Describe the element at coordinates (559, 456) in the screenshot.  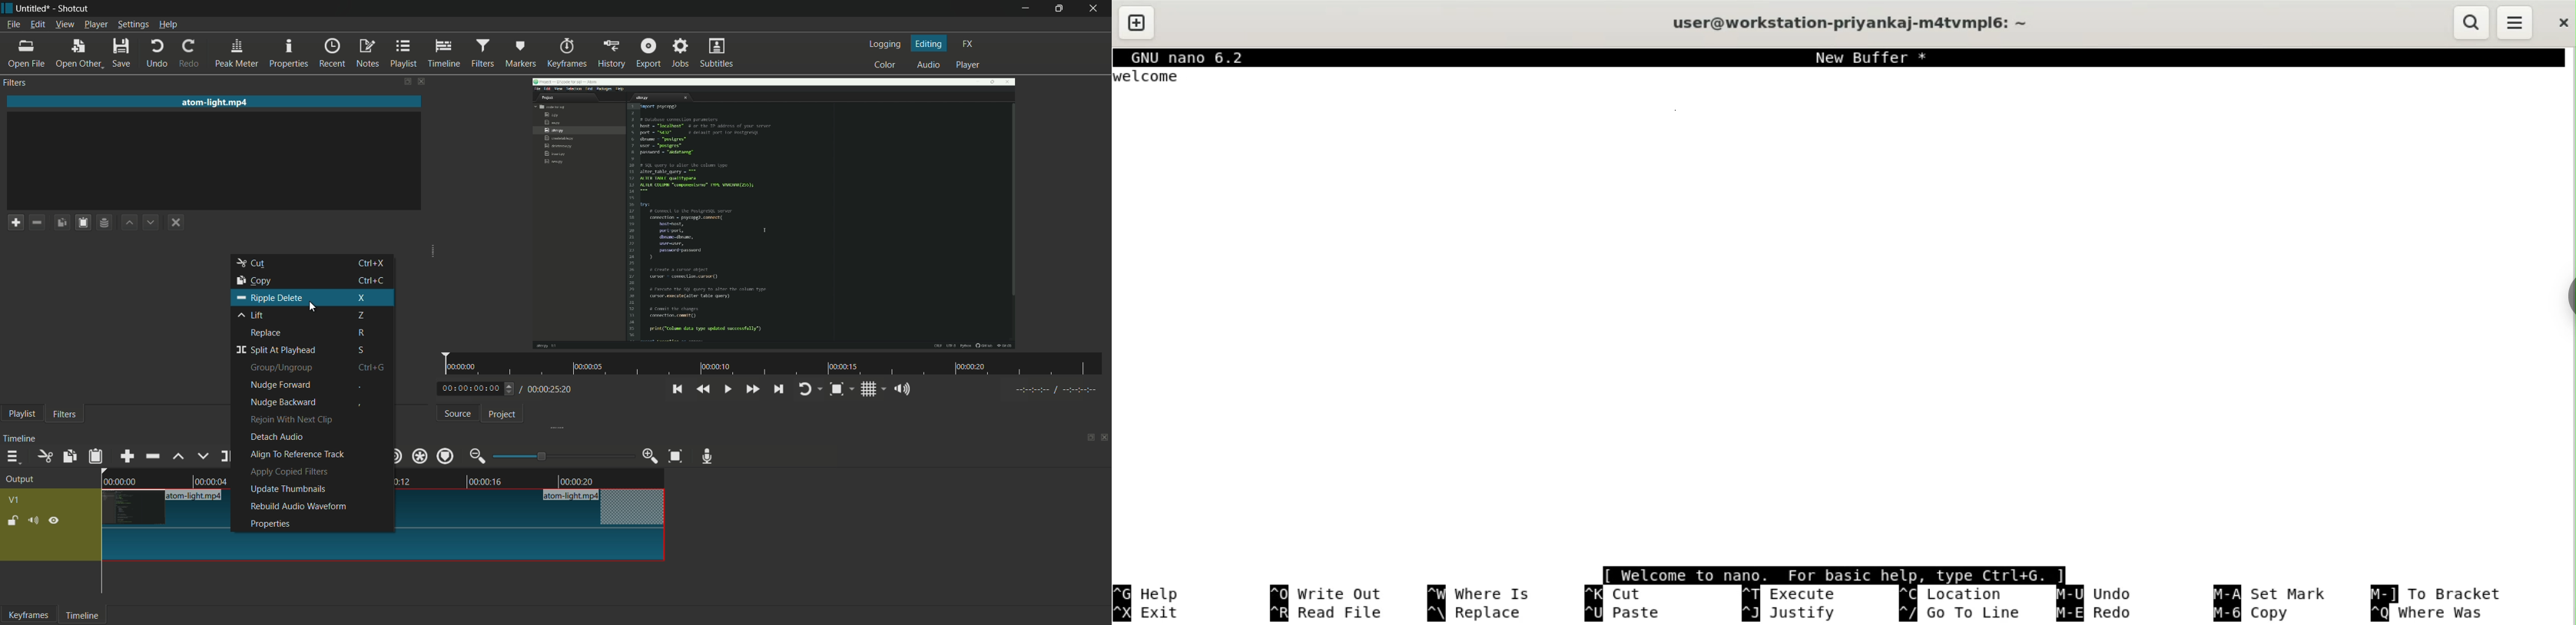
I see `adjustment bar` at that location.